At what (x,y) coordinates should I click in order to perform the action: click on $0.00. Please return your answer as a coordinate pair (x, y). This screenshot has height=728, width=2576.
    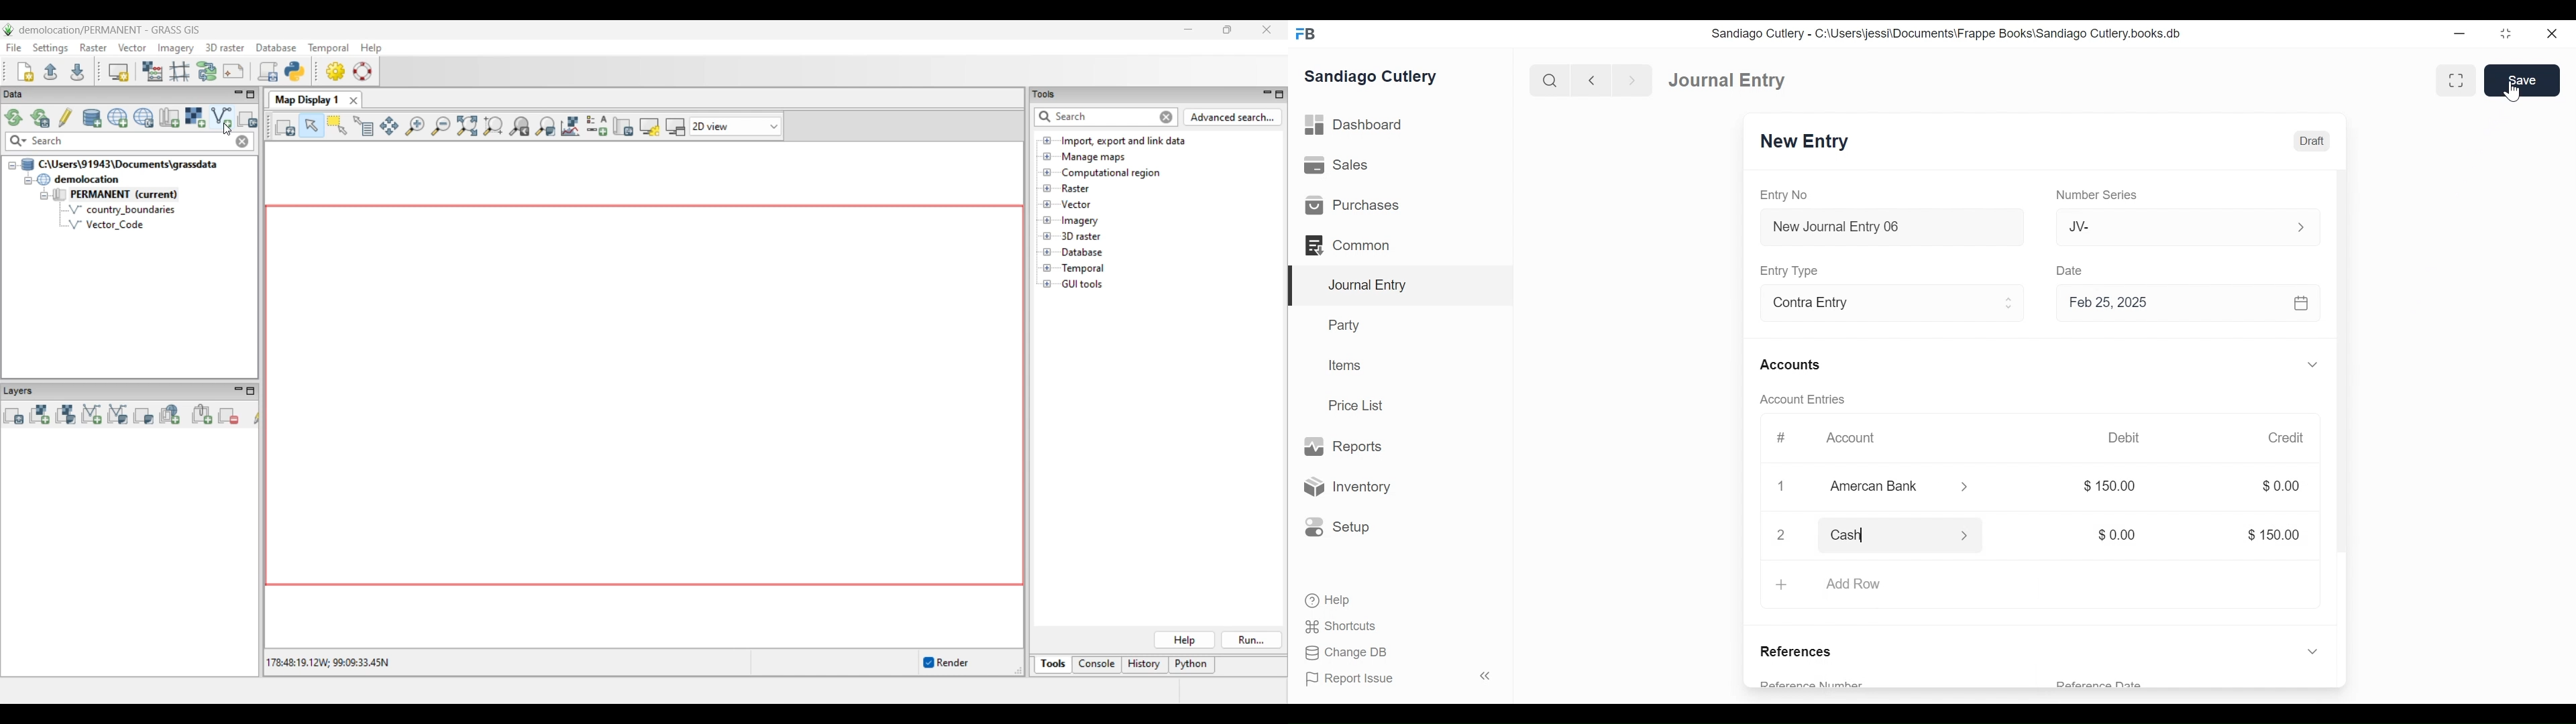
    Looking at the image, I should click on (2281, 485).